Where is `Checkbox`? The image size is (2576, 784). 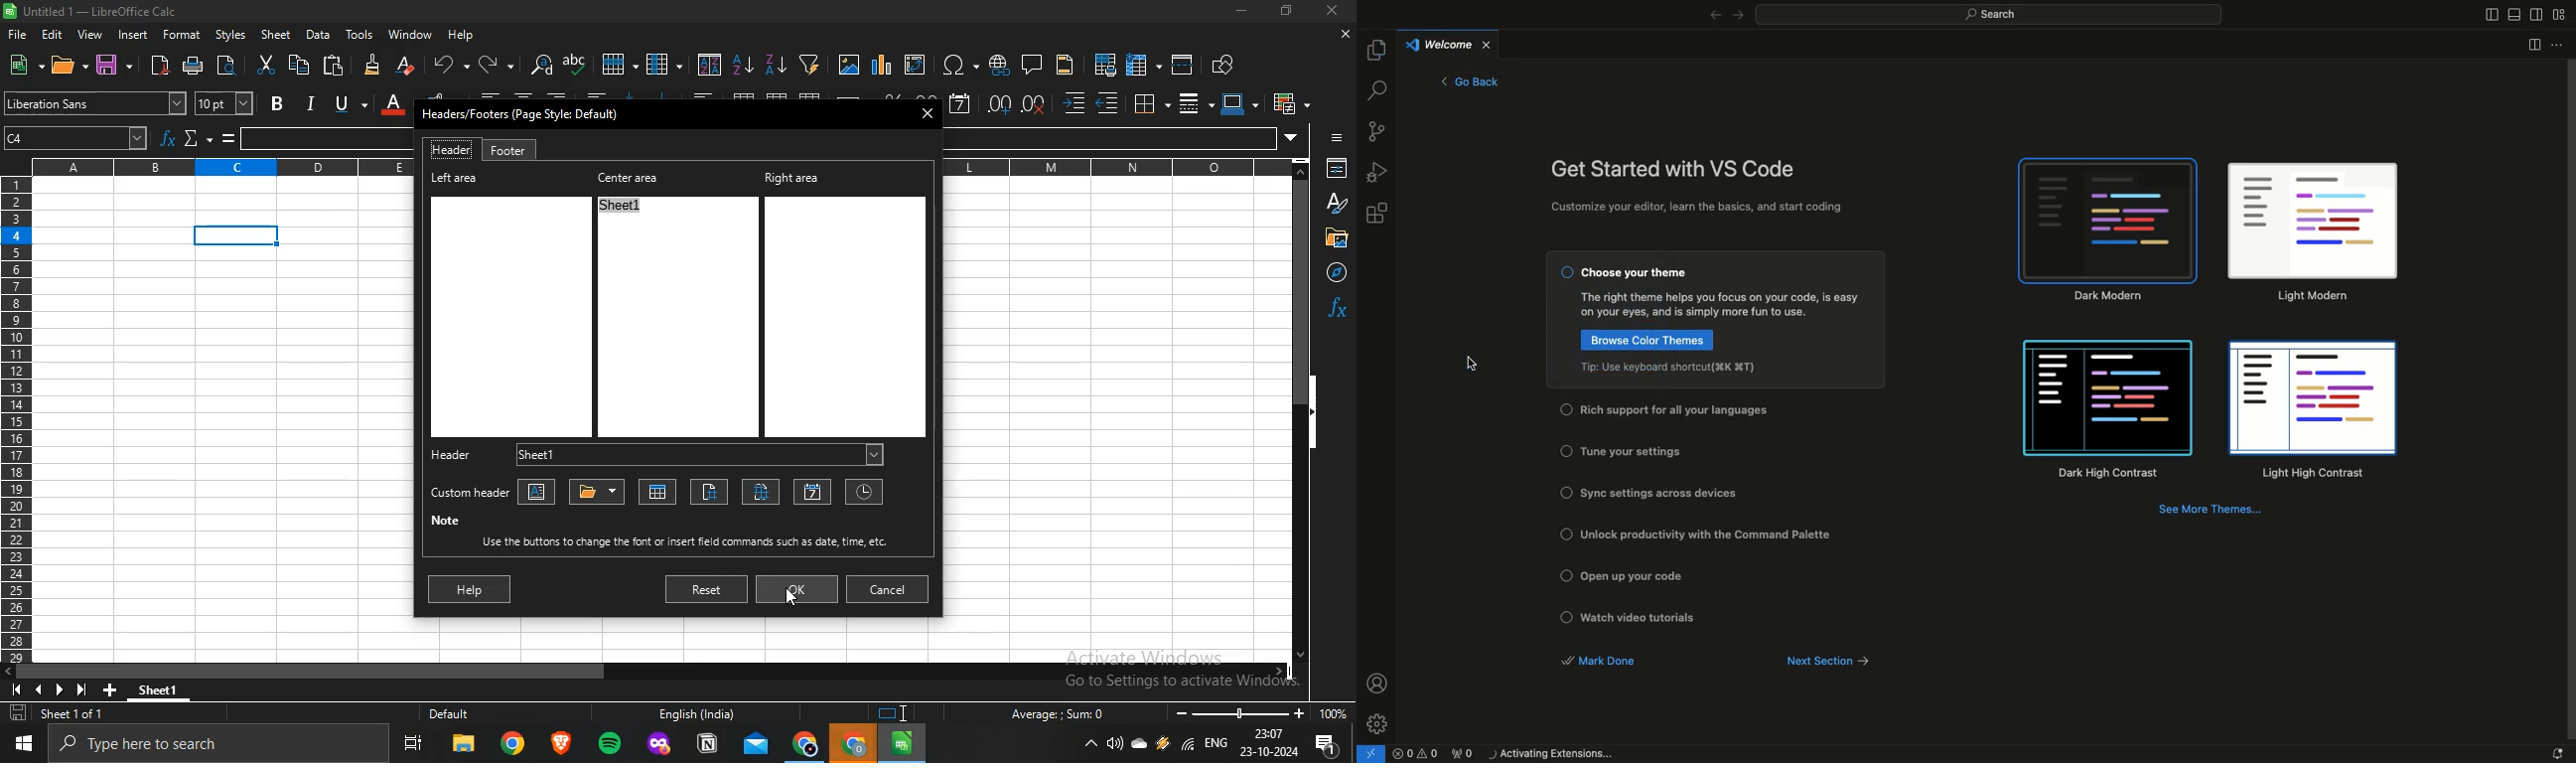 Checkbox is located at coordinates (1563, 492).